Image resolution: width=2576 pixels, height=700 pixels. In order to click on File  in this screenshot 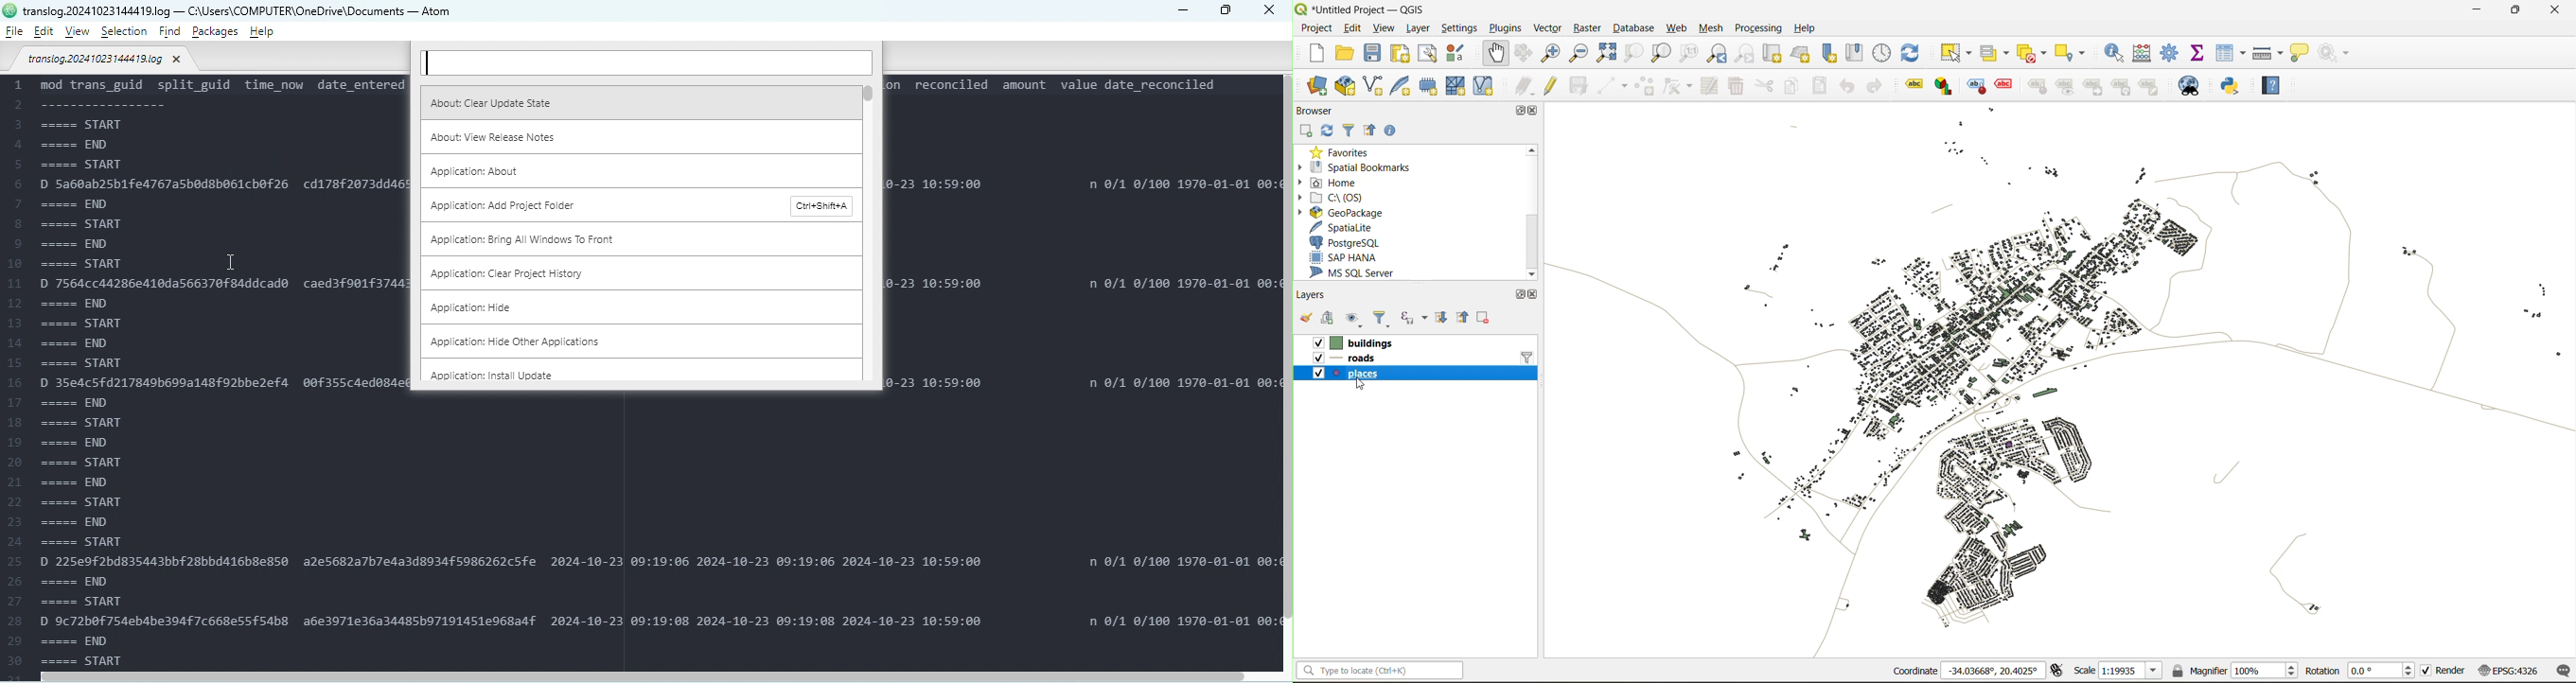, I will do `click(106, 61)`.